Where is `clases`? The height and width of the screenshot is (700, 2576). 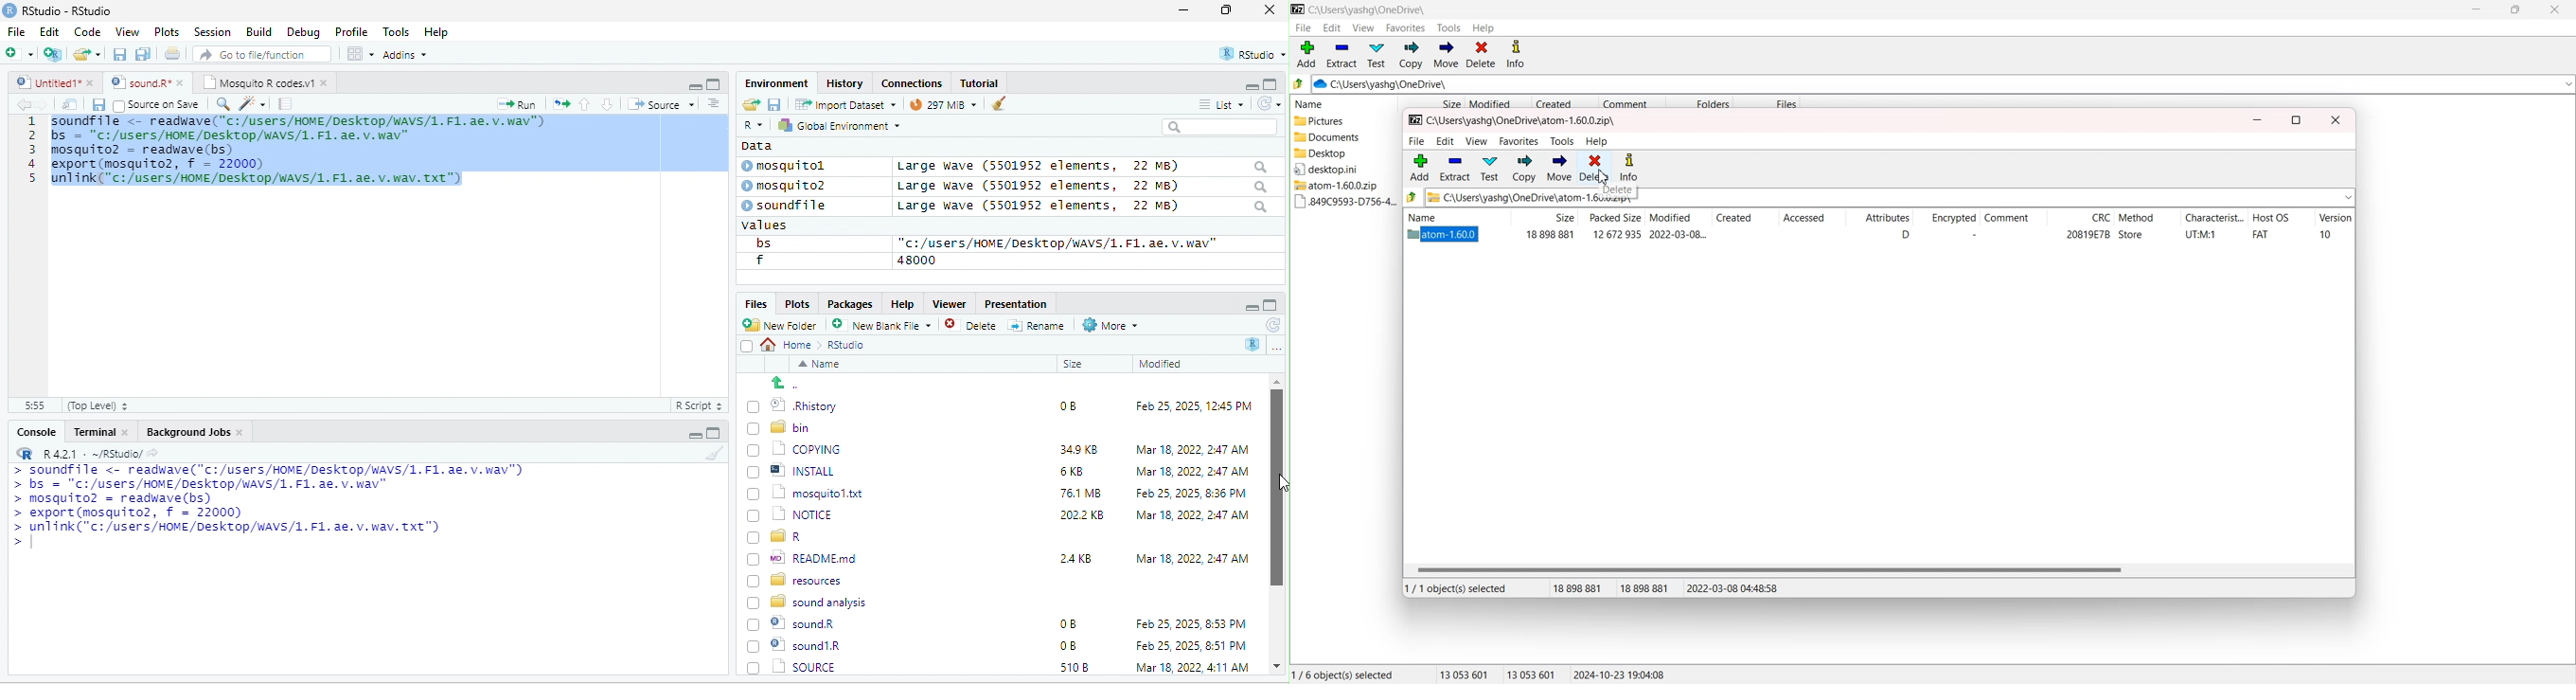 clases is located at coordinates (914, 81).